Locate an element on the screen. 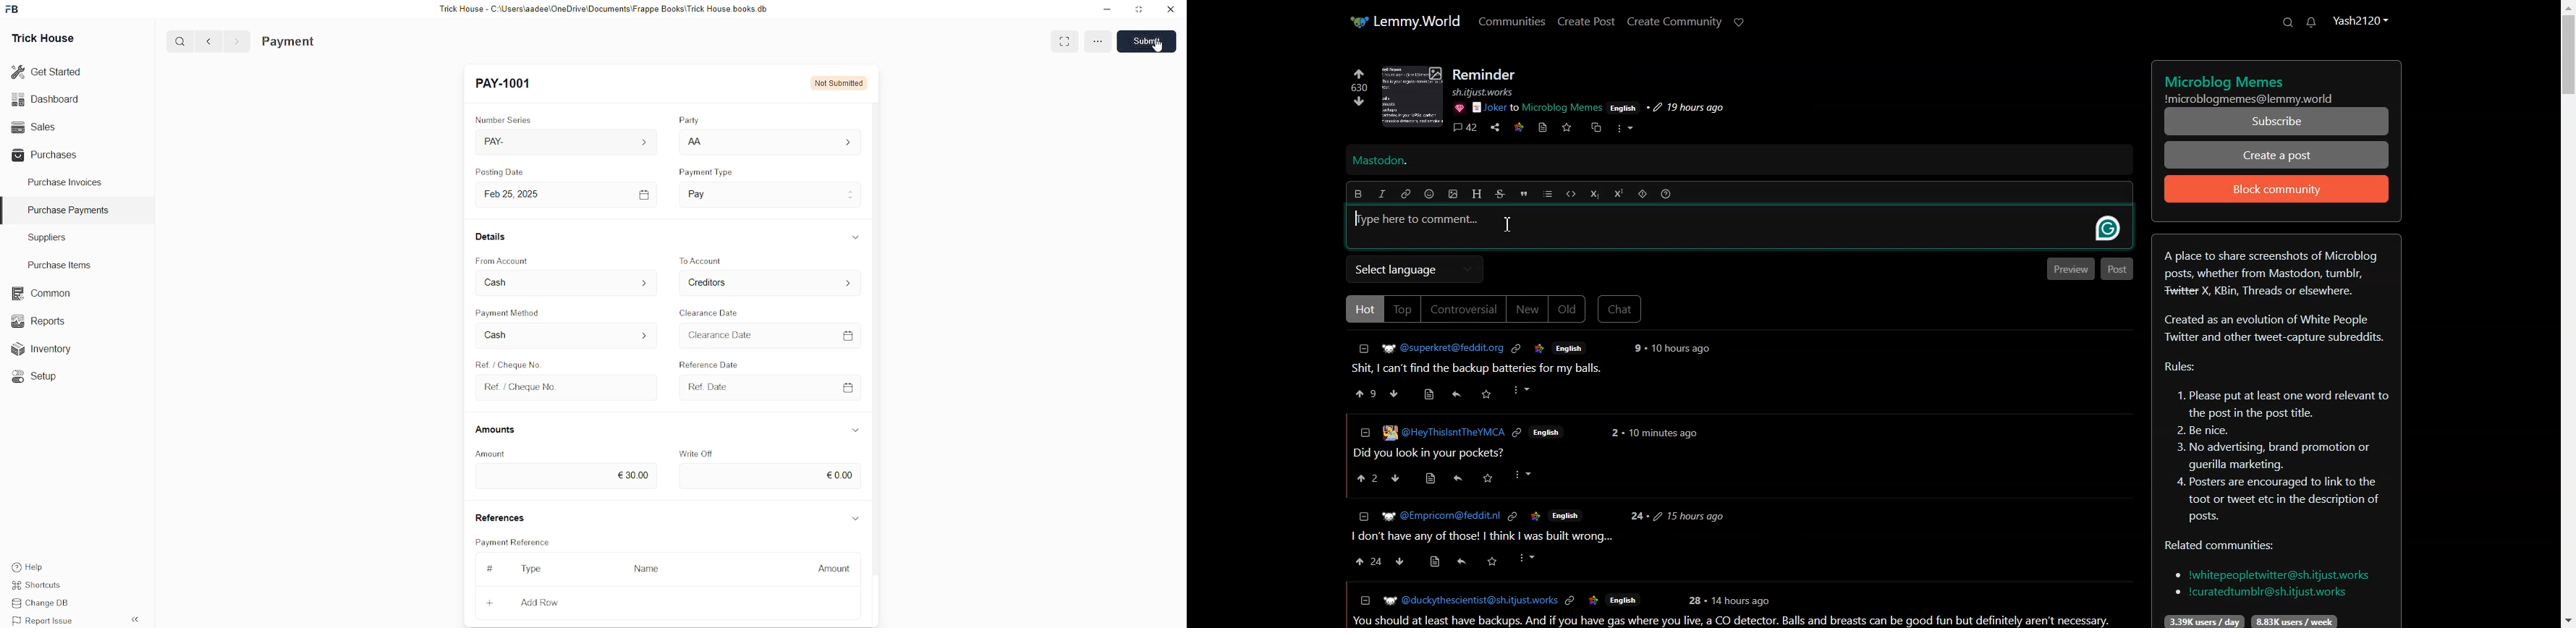 The height and width of the screenshot is (644, 2576). Profile is located at coordinates (2360, 20).